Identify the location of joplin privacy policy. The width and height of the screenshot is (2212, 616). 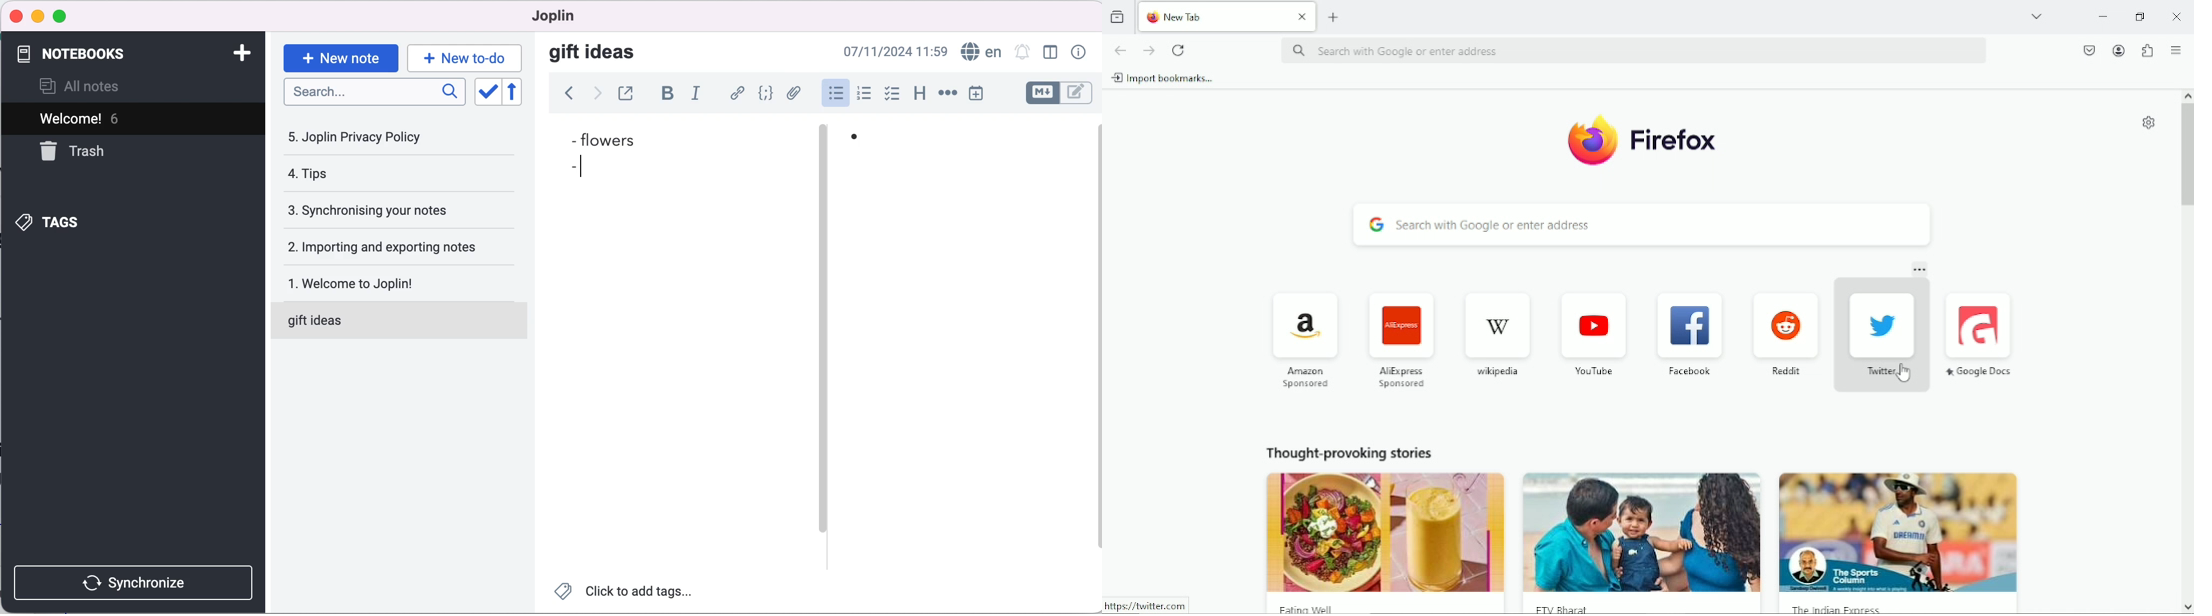
(363, 137).